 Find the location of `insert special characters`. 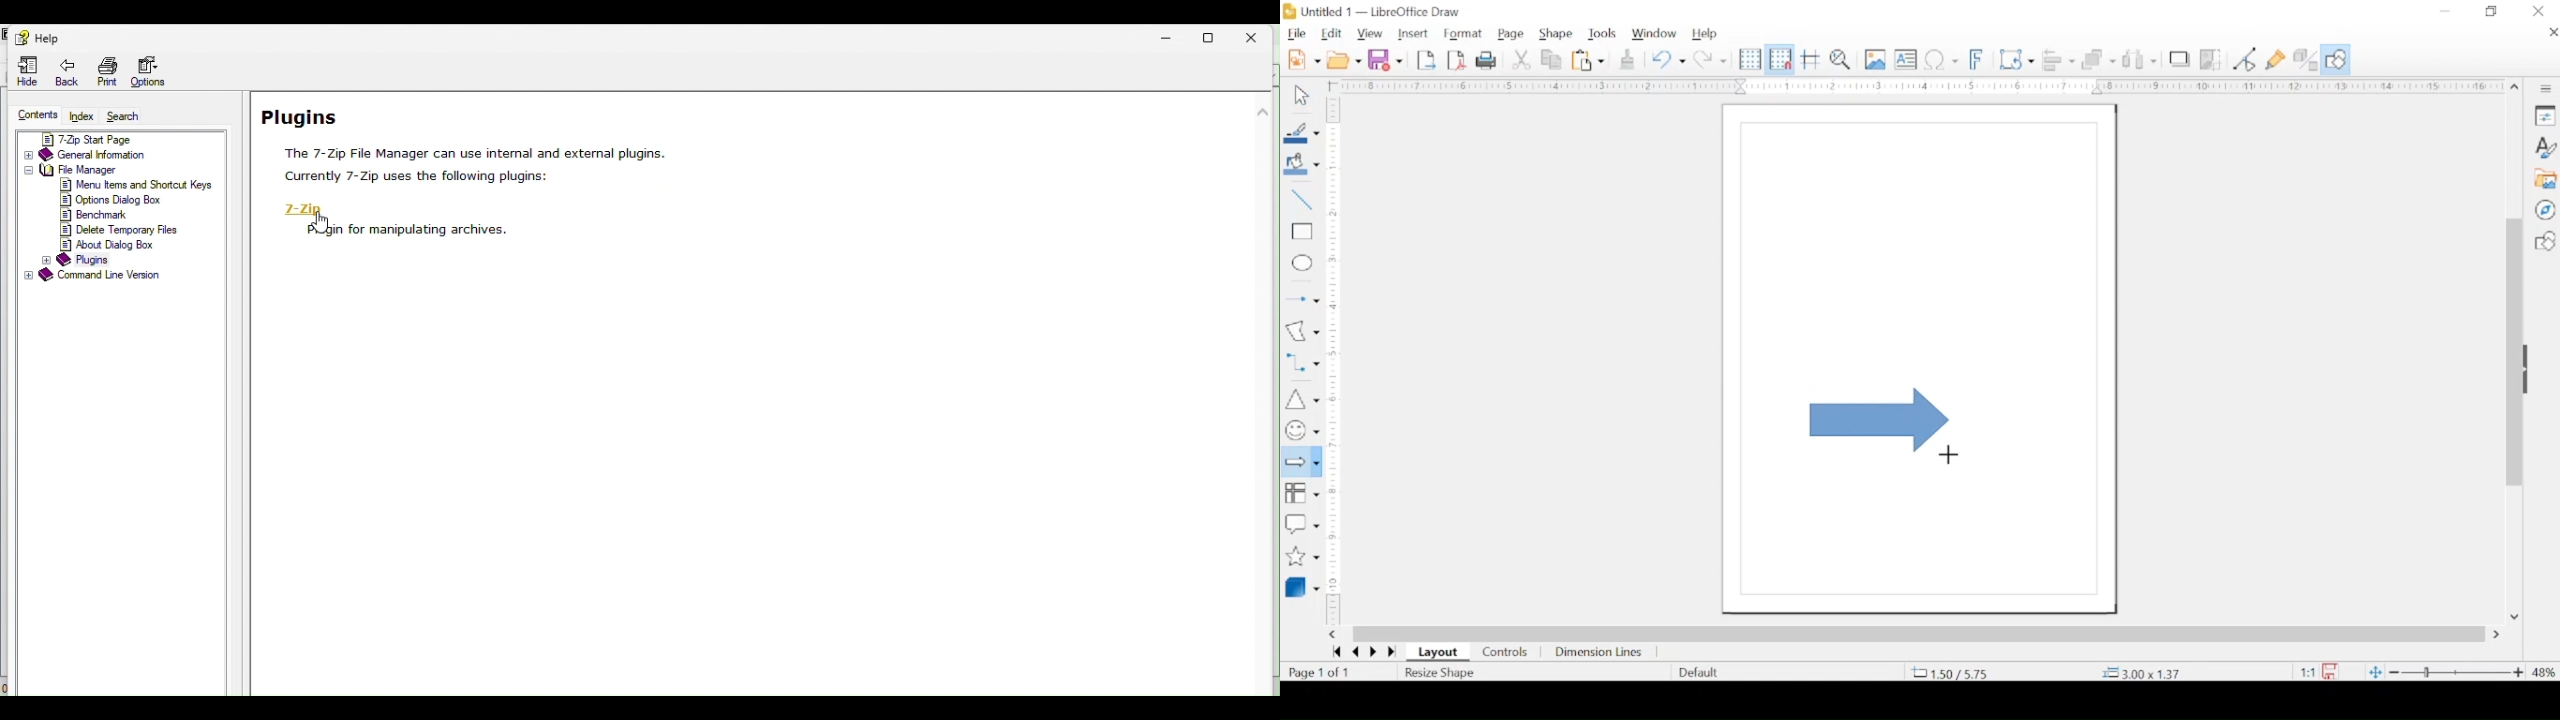

insert special characters is located at coordinates (1941, 59).